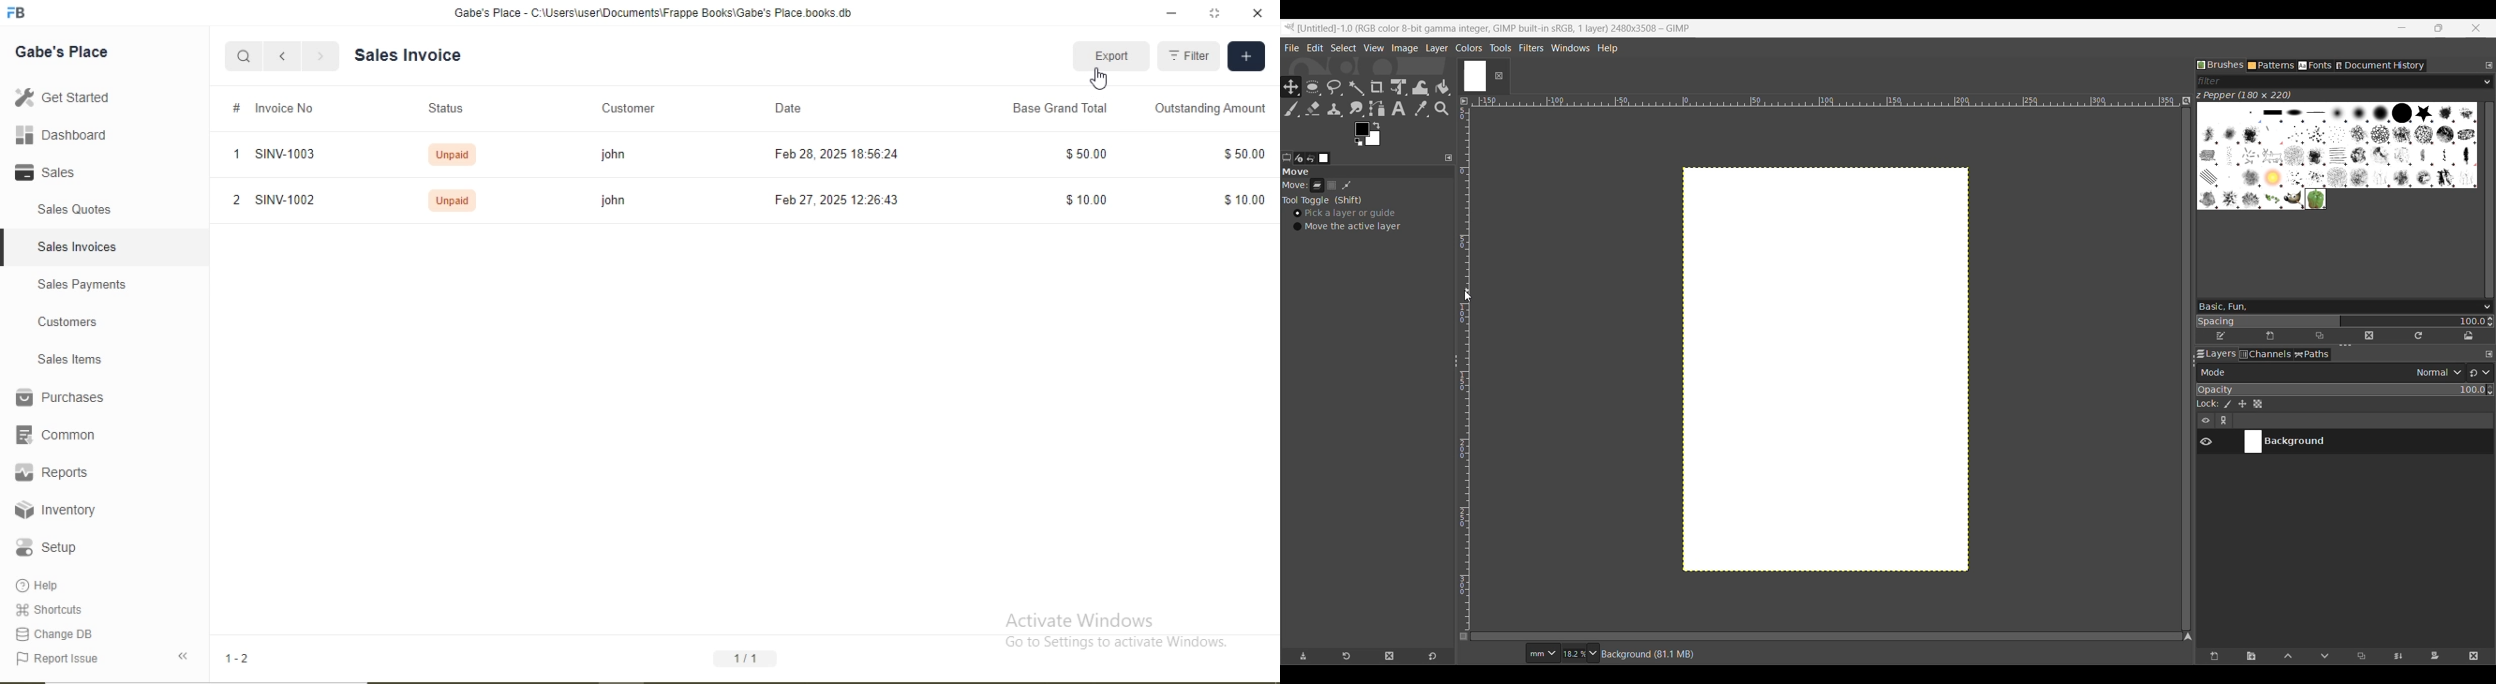 The height and width of the screenshot is (700, 2520). I want to click on Ellipse select tool, so click(1311, 87).